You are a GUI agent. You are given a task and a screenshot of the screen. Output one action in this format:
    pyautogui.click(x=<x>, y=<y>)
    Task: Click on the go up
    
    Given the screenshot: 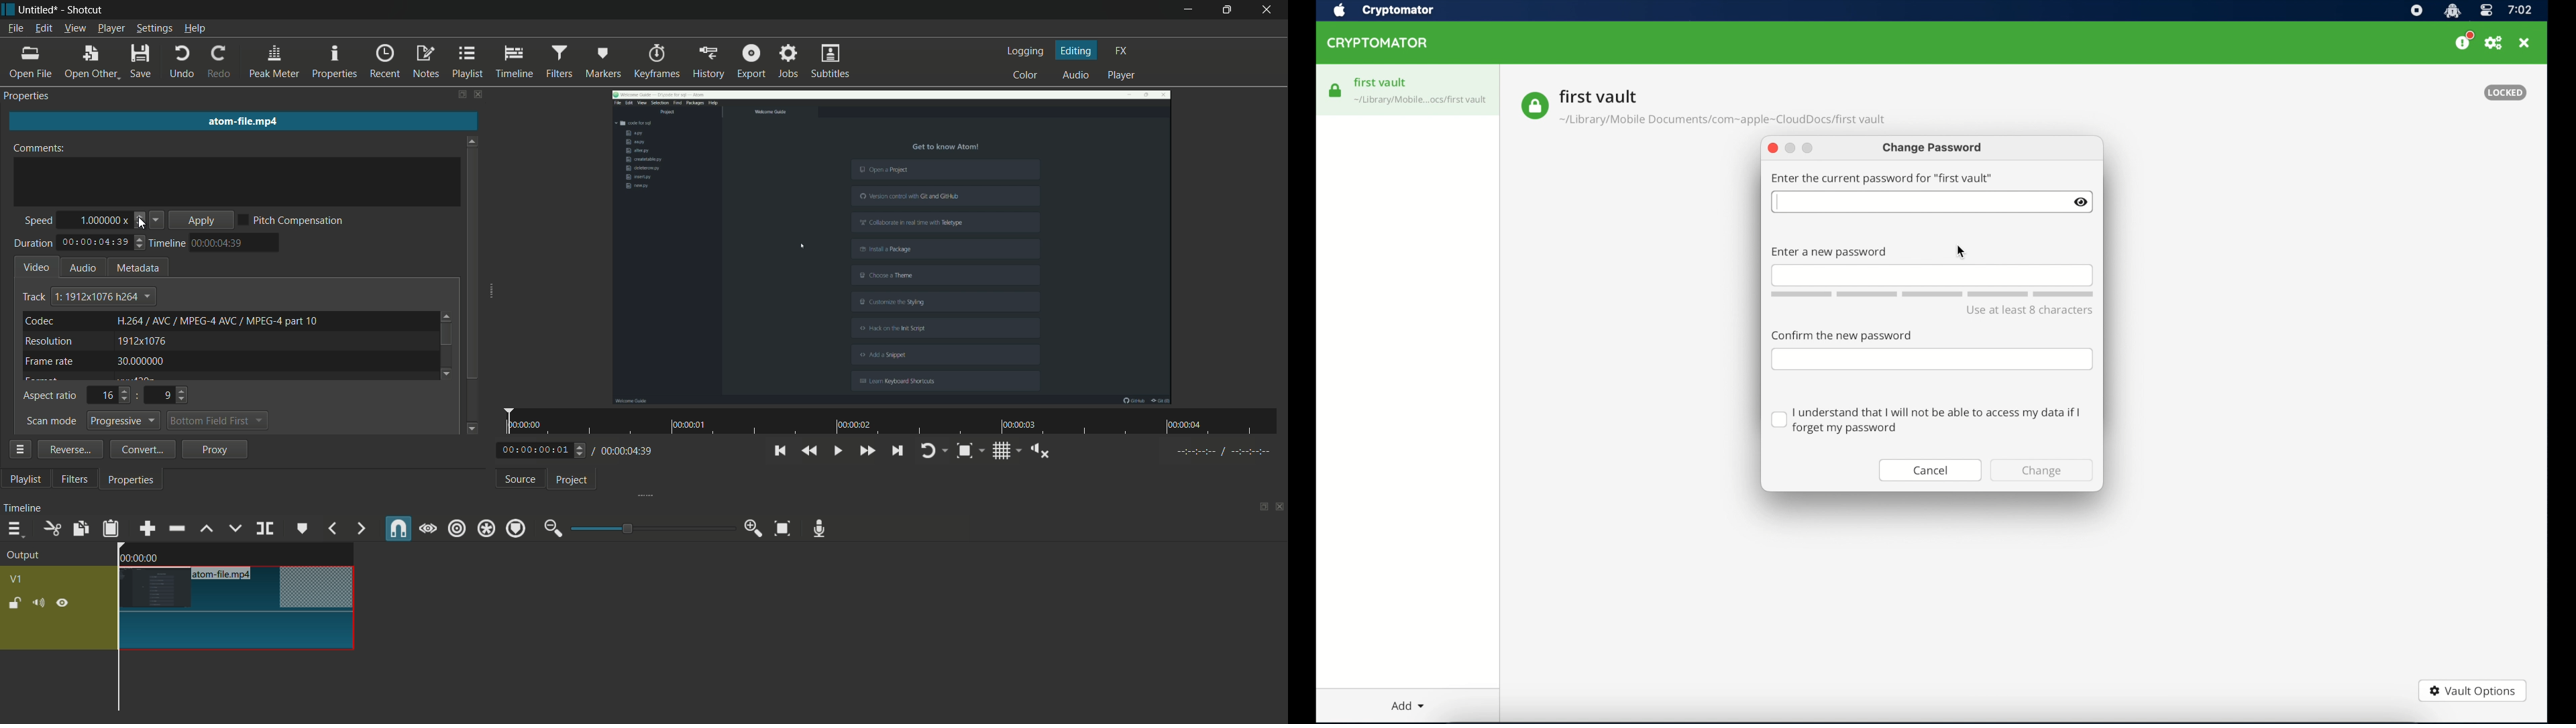 What is the action you would take?
    pyautogui.click(x=447, y=314)
    